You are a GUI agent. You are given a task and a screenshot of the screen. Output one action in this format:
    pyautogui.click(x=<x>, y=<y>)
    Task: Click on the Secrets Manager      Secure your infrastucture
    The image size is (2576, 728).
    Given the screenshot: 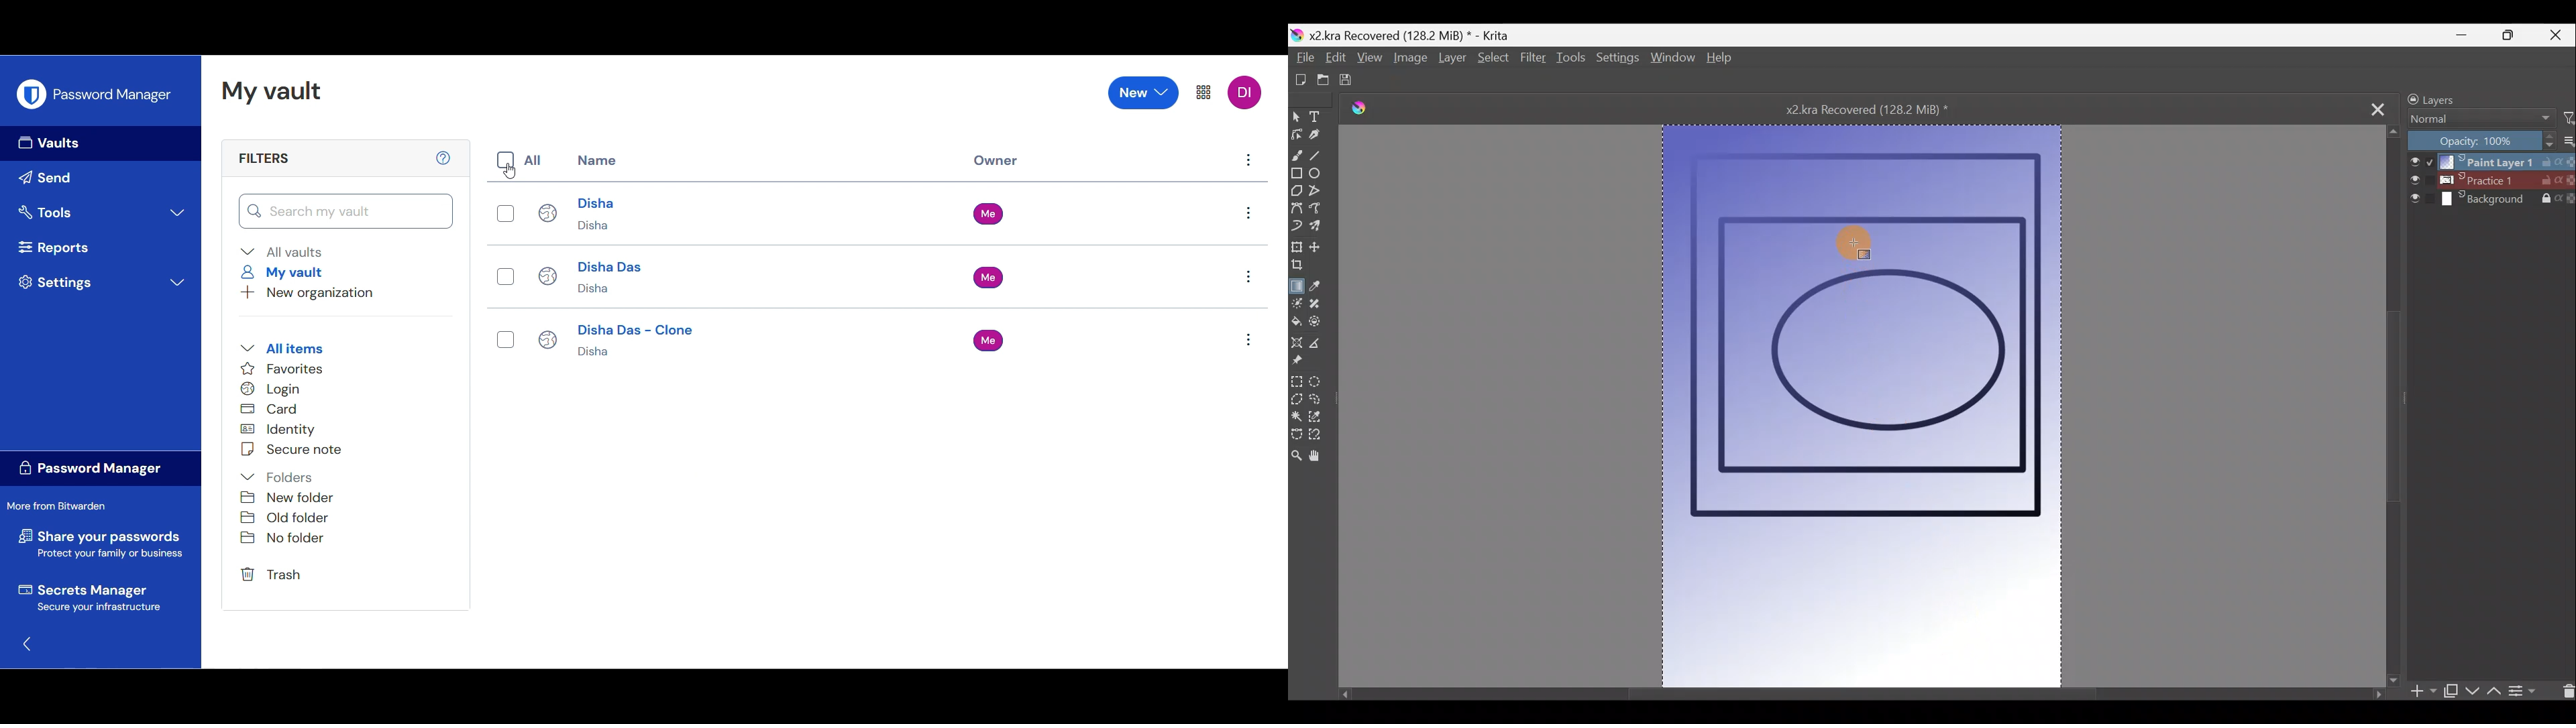 What is the action you would take?
    pyautogui.click(x=89, y=601)
    